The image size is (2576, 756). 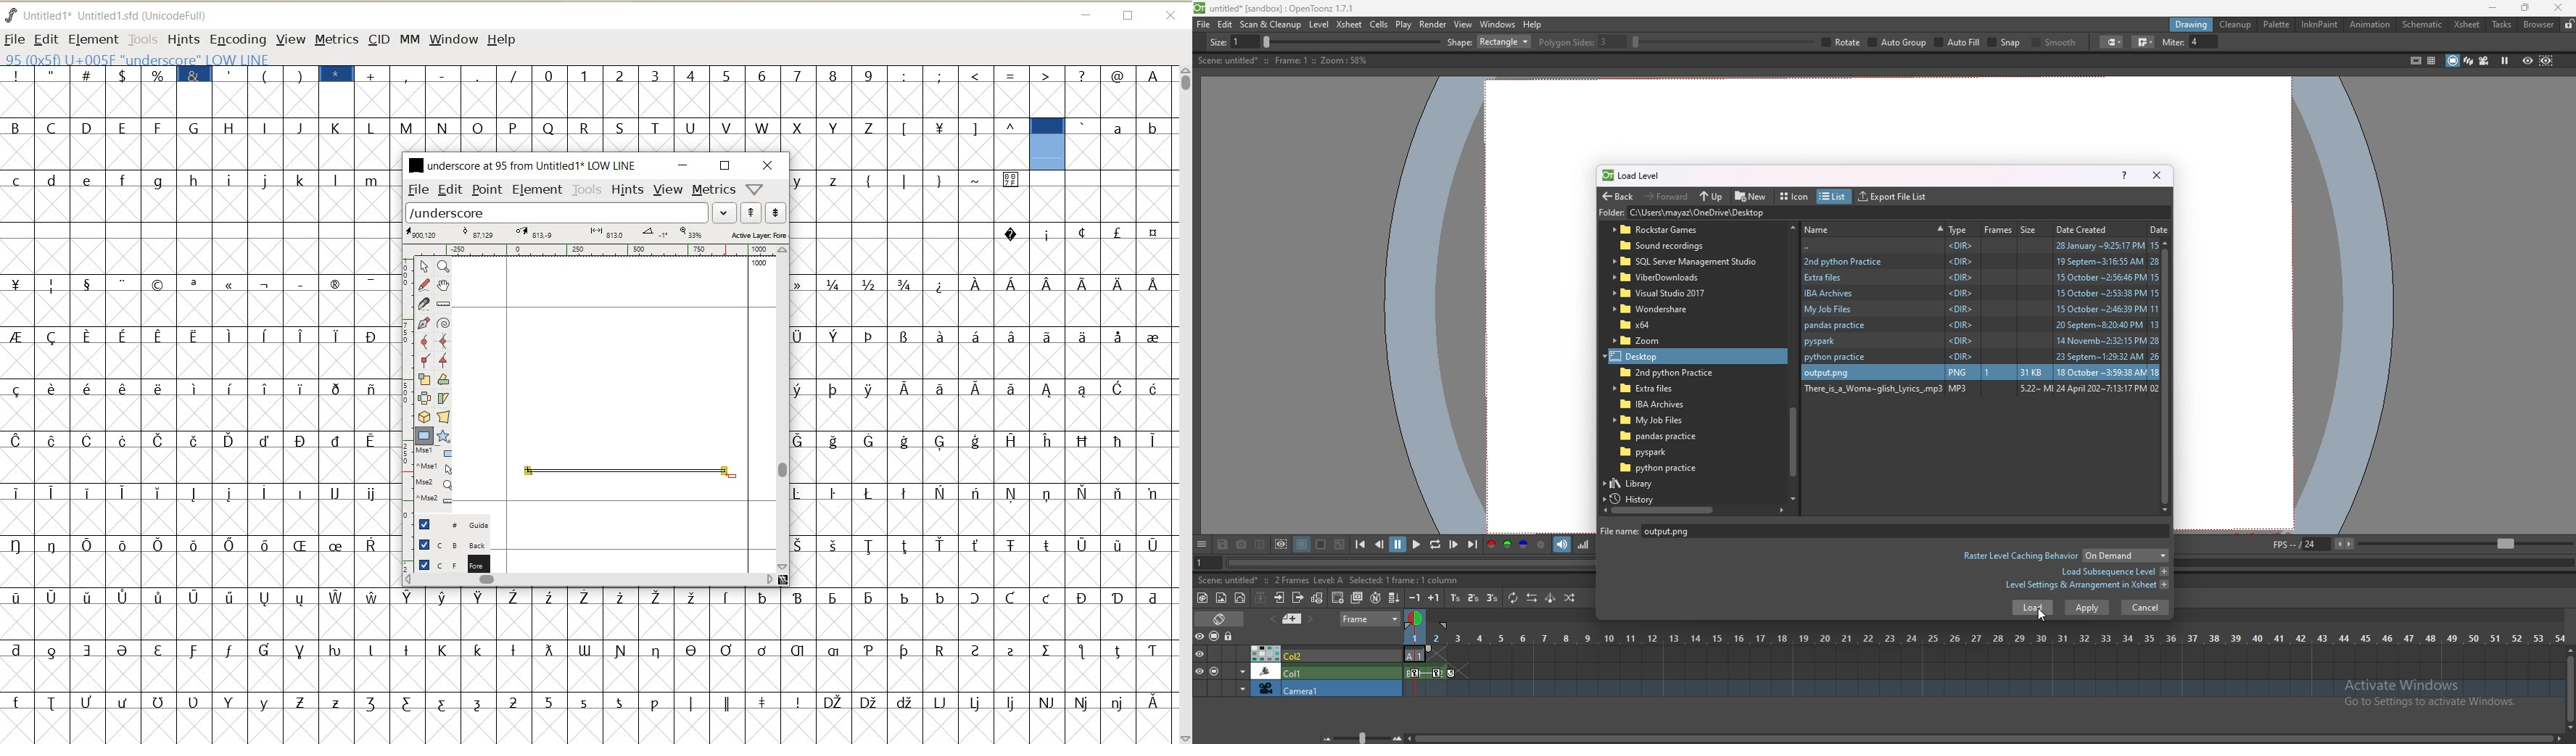 I want to click on raster level caching behaviour, so click(x=2065, y=557).